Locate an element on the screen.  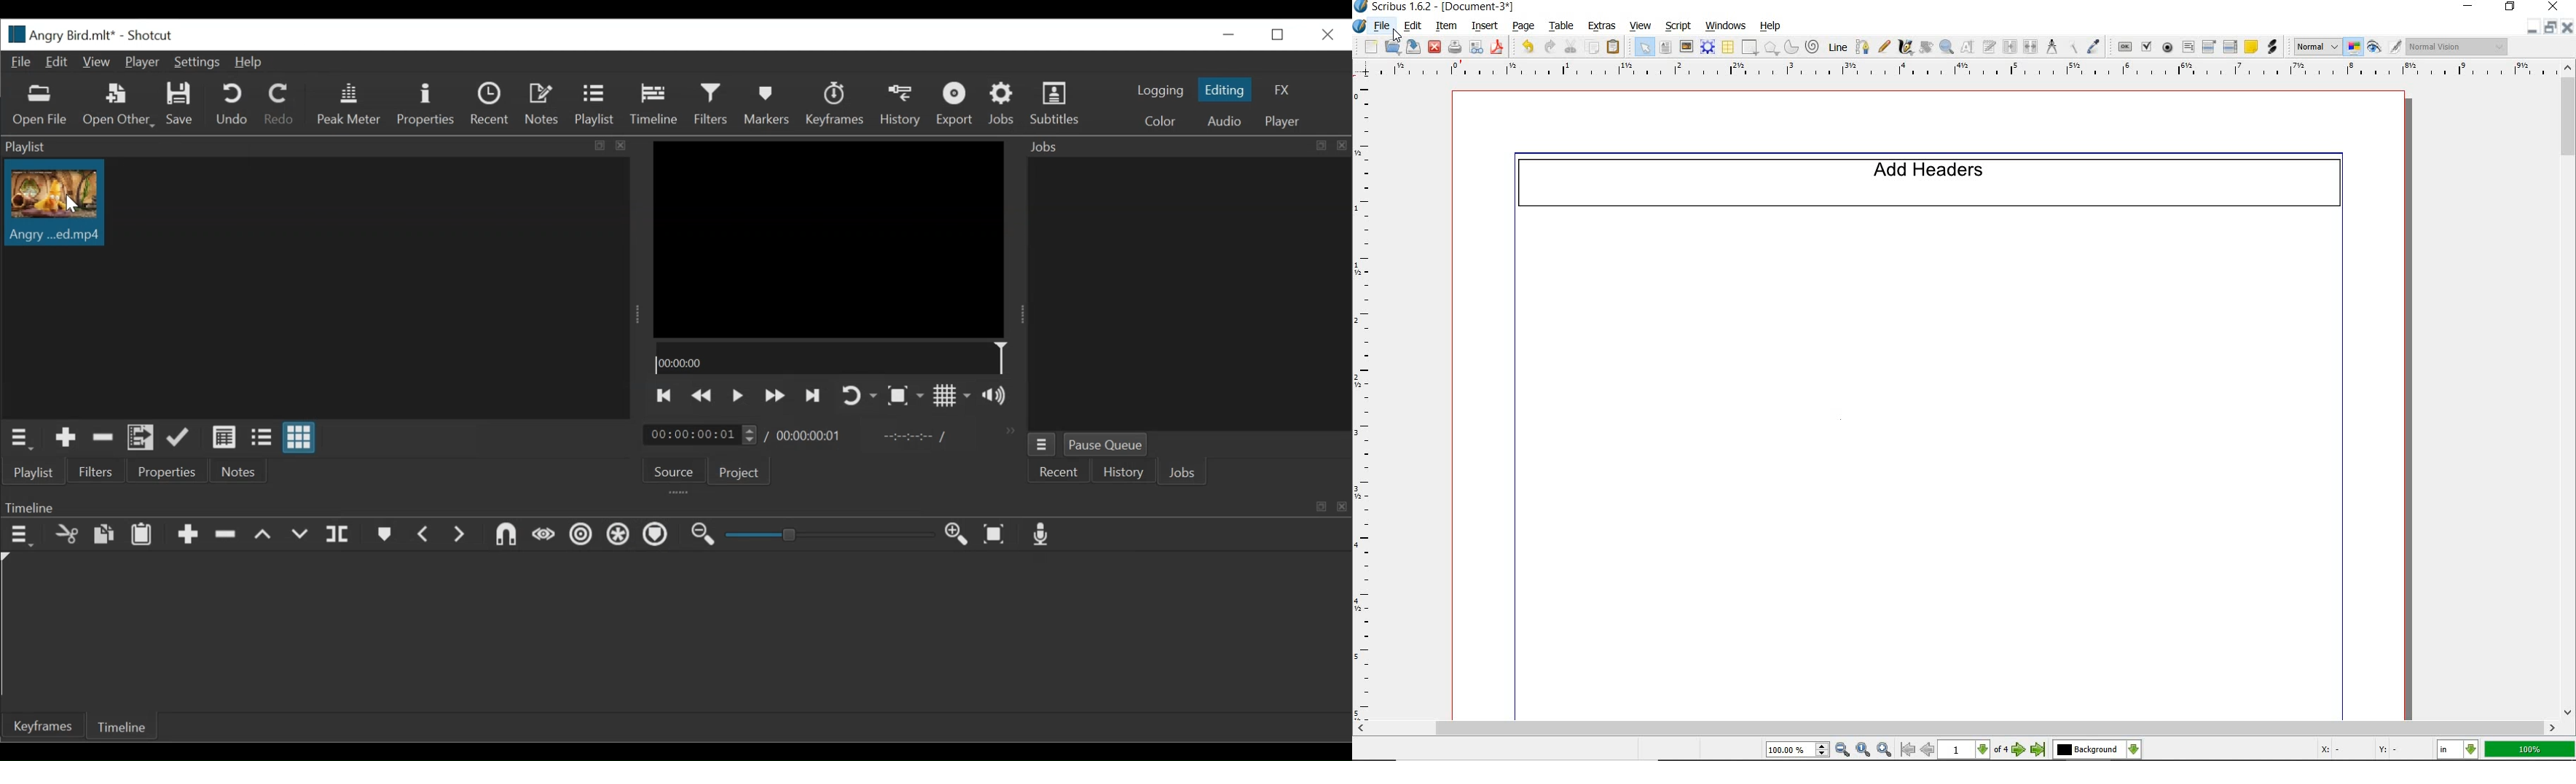
Scrub while dragging is located at coordinates (544, 536).